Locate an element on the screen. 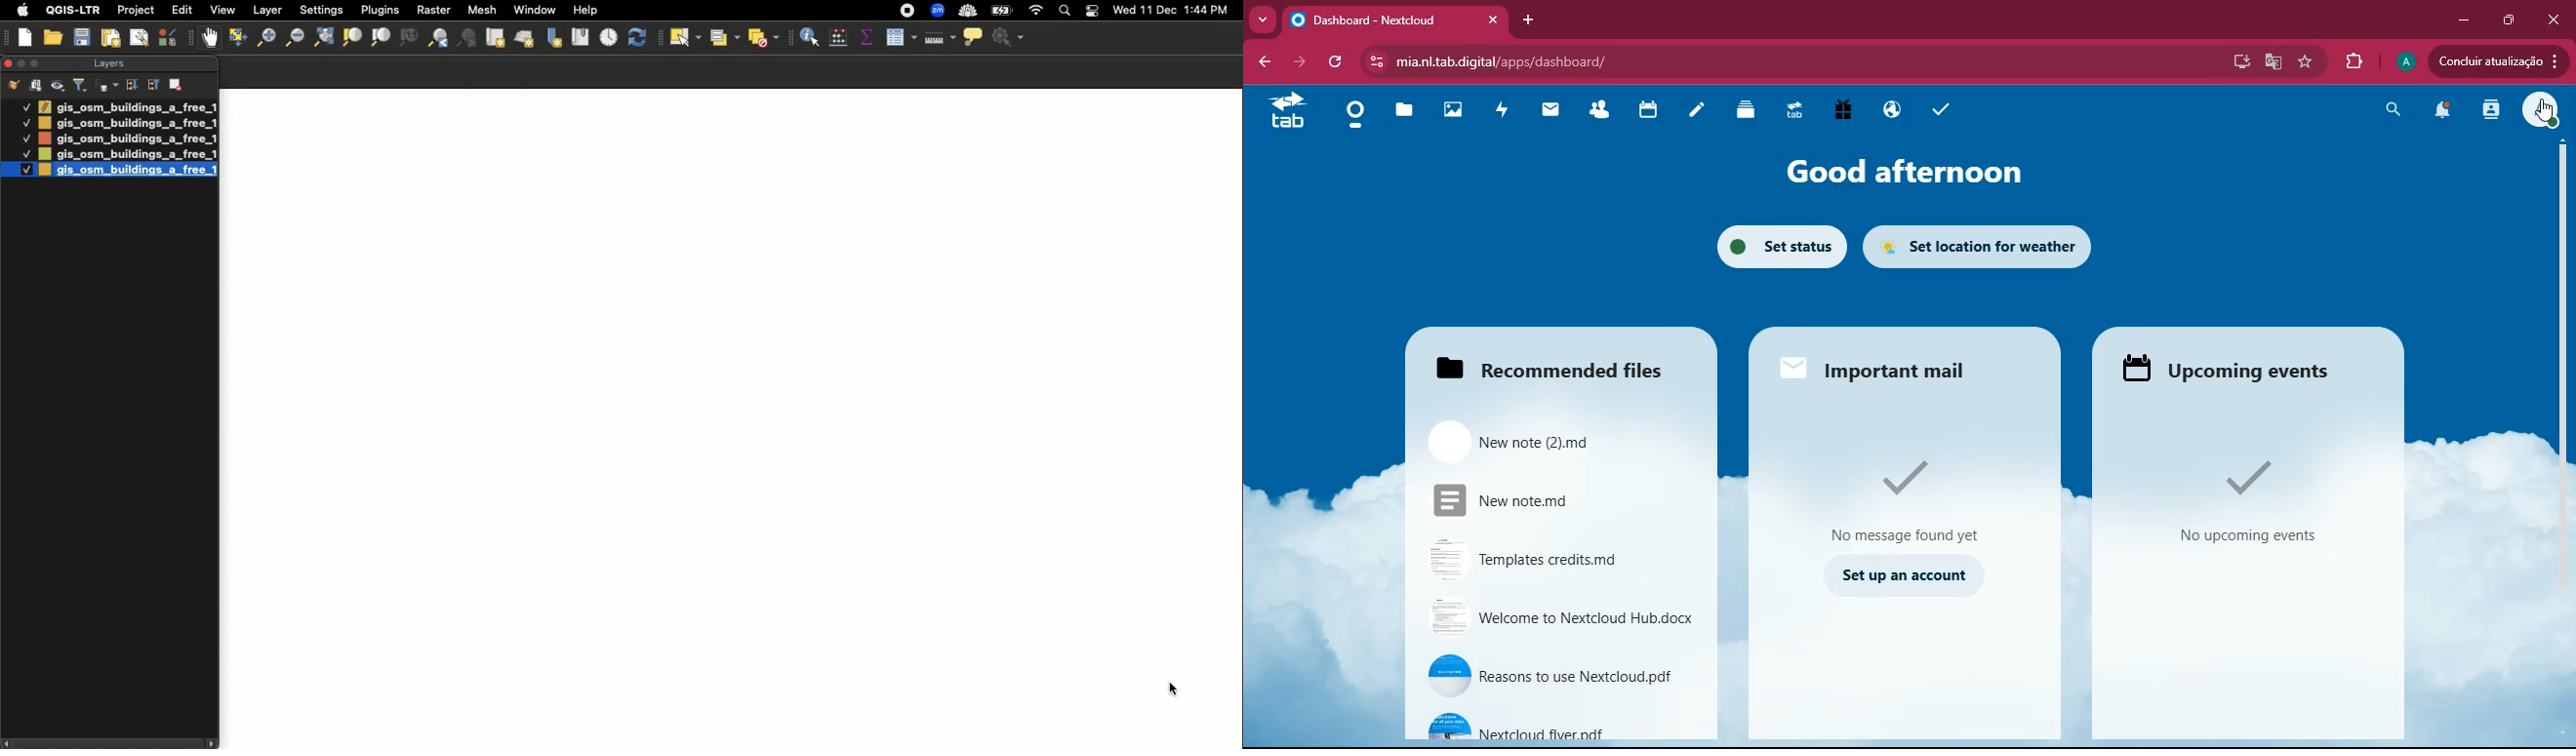  friends is located at coordinates (1597, 112).